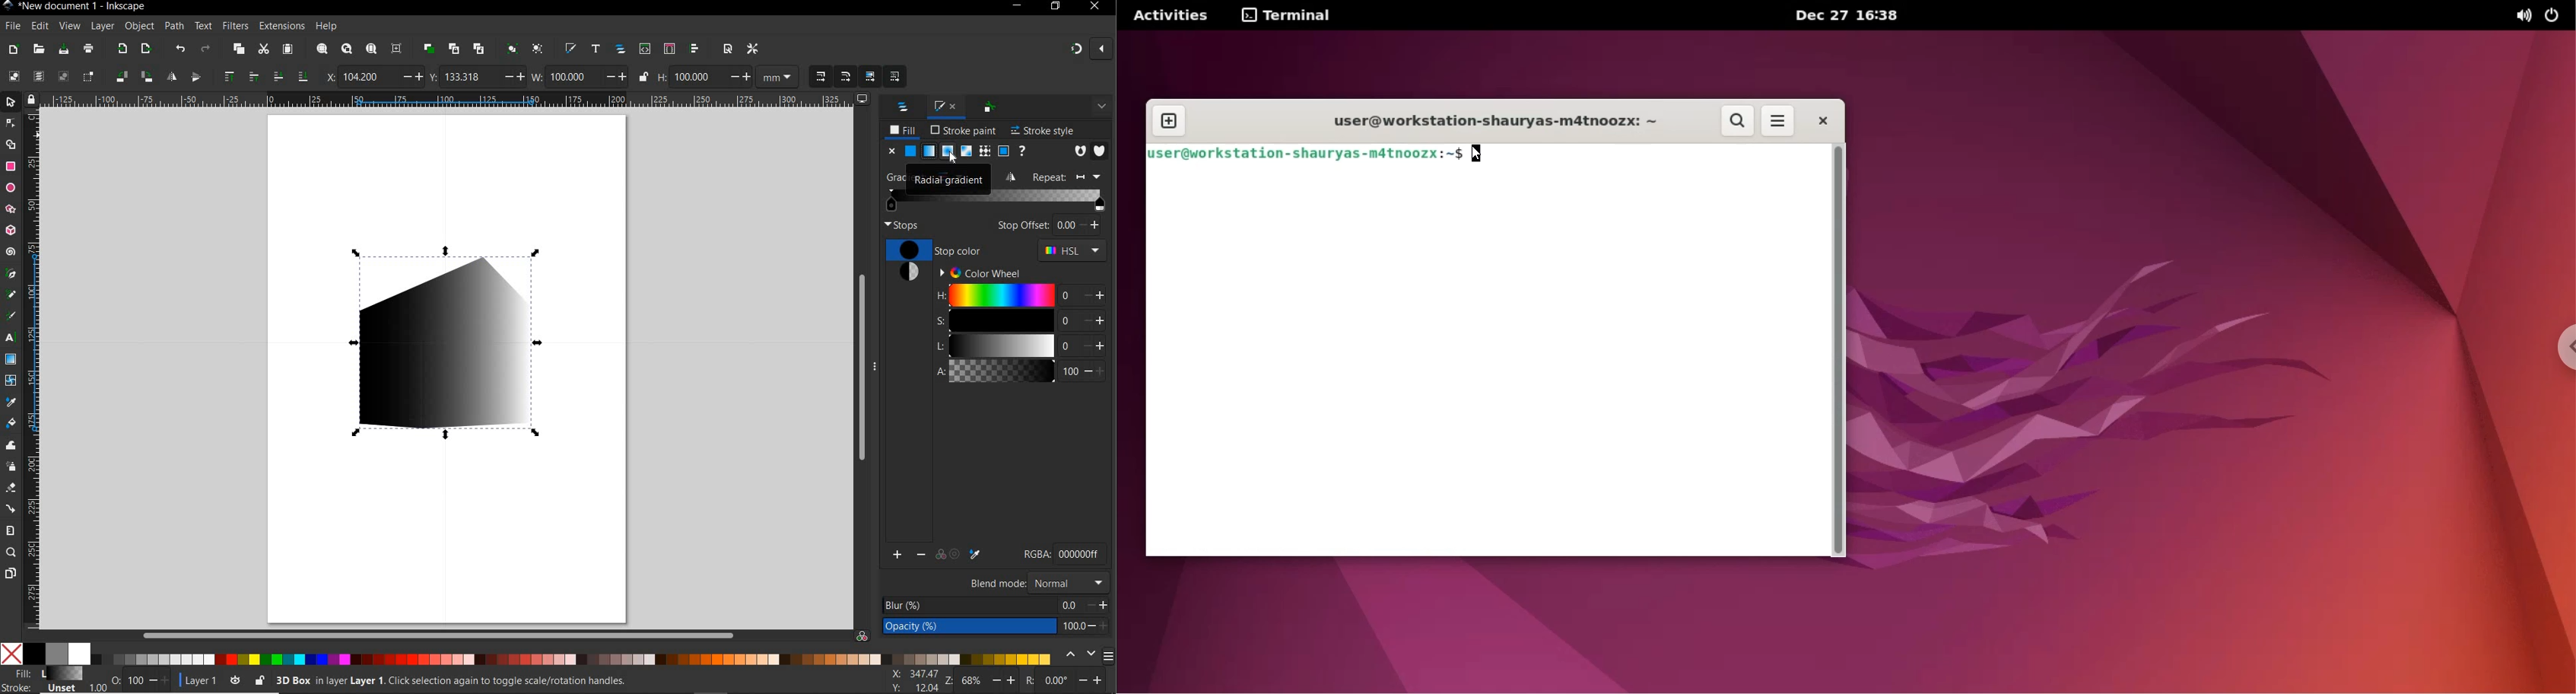 Image resolution: width=2576 pixels, height=700 pixels. Describe the element at coordinates (1068, 582) in the screenshot. I see `normal` at that location.